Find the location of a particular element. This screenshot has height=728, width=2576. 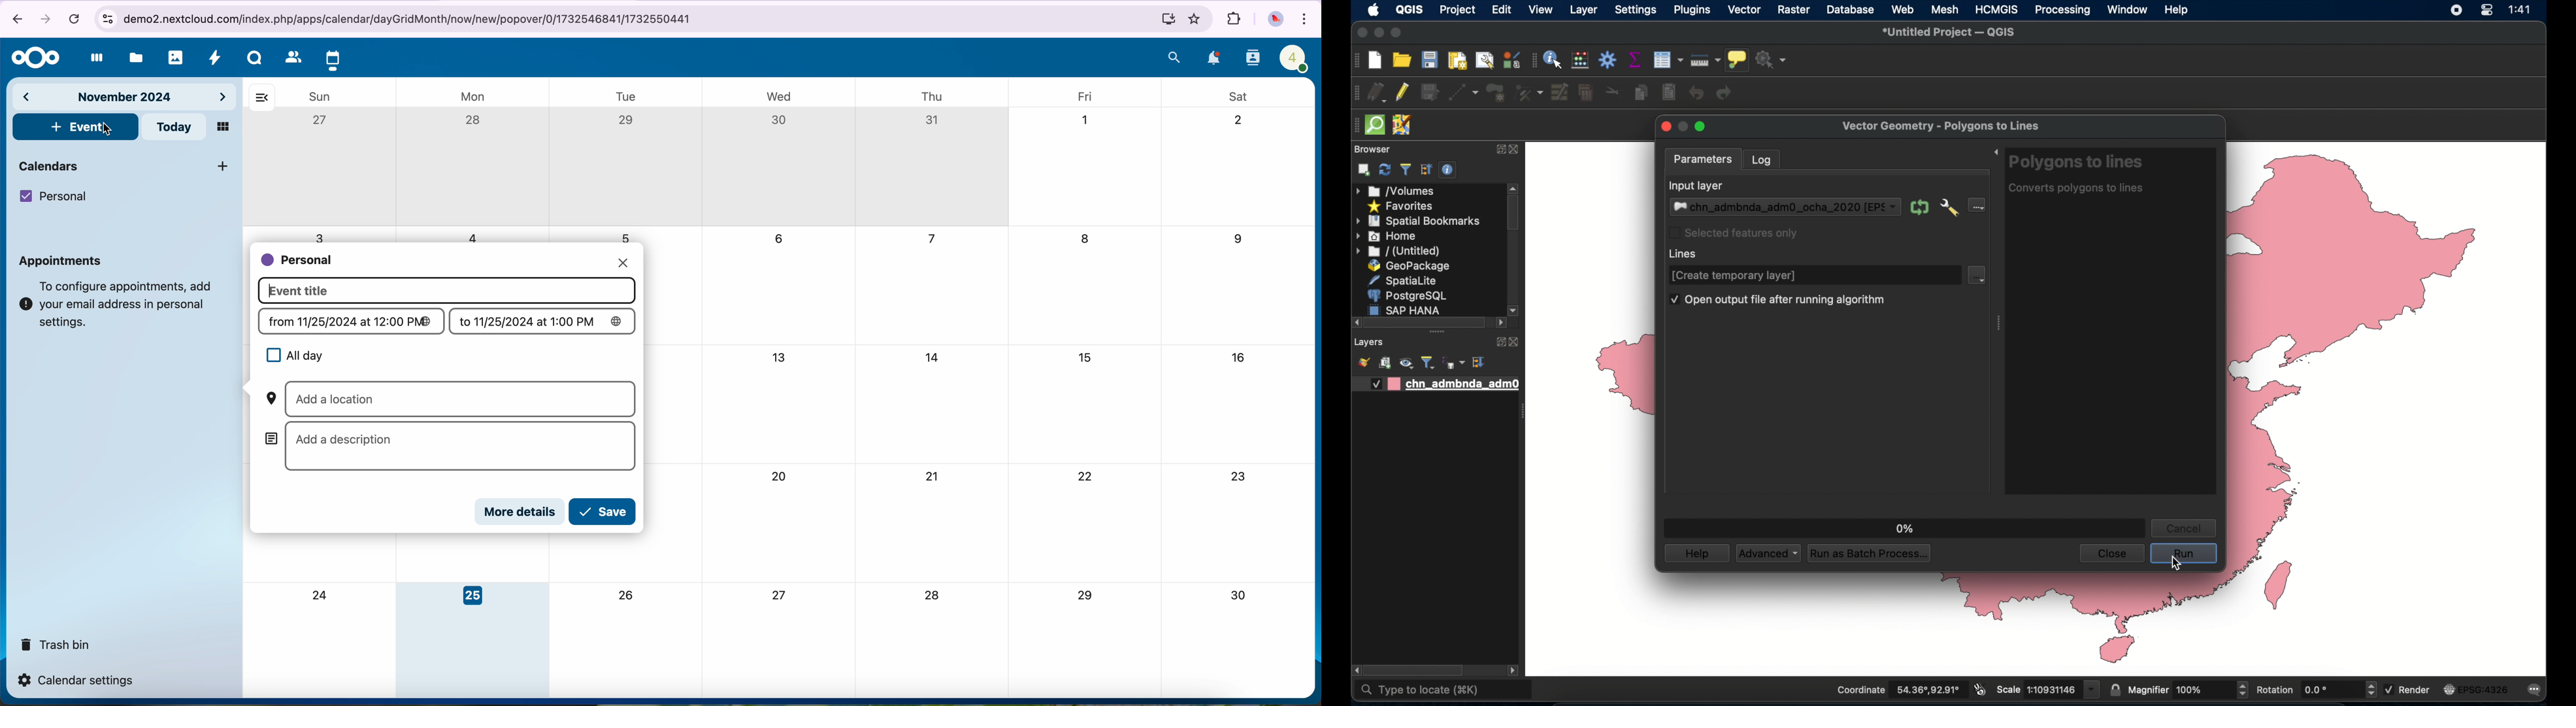

mosaic view is located at coordinates (224, 127).